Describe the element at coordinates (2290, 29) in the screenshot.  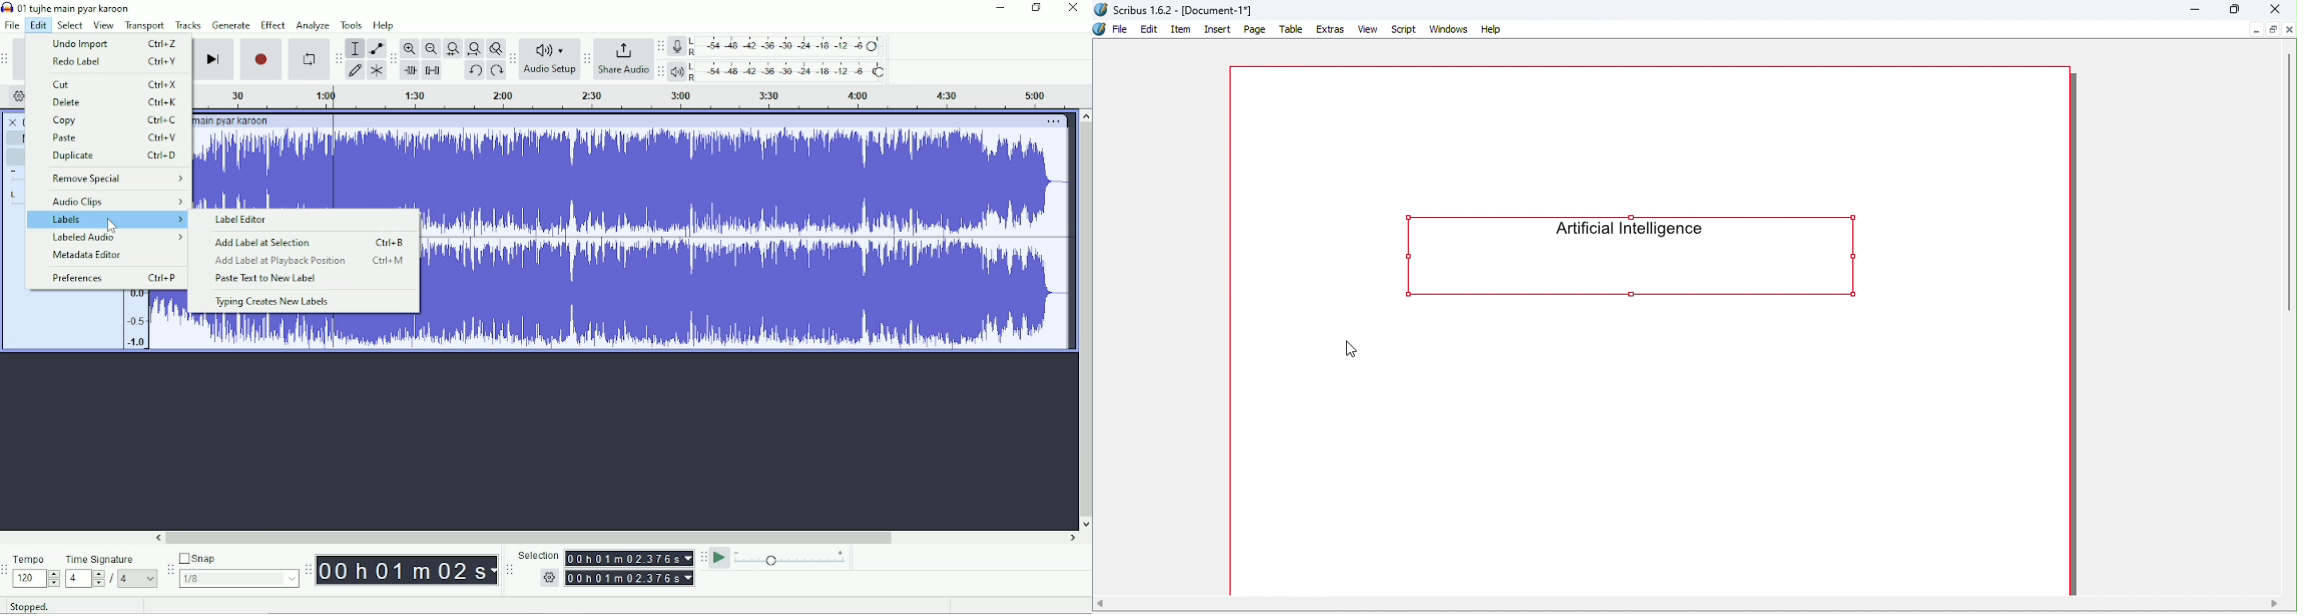
I see `Close document` at that location.